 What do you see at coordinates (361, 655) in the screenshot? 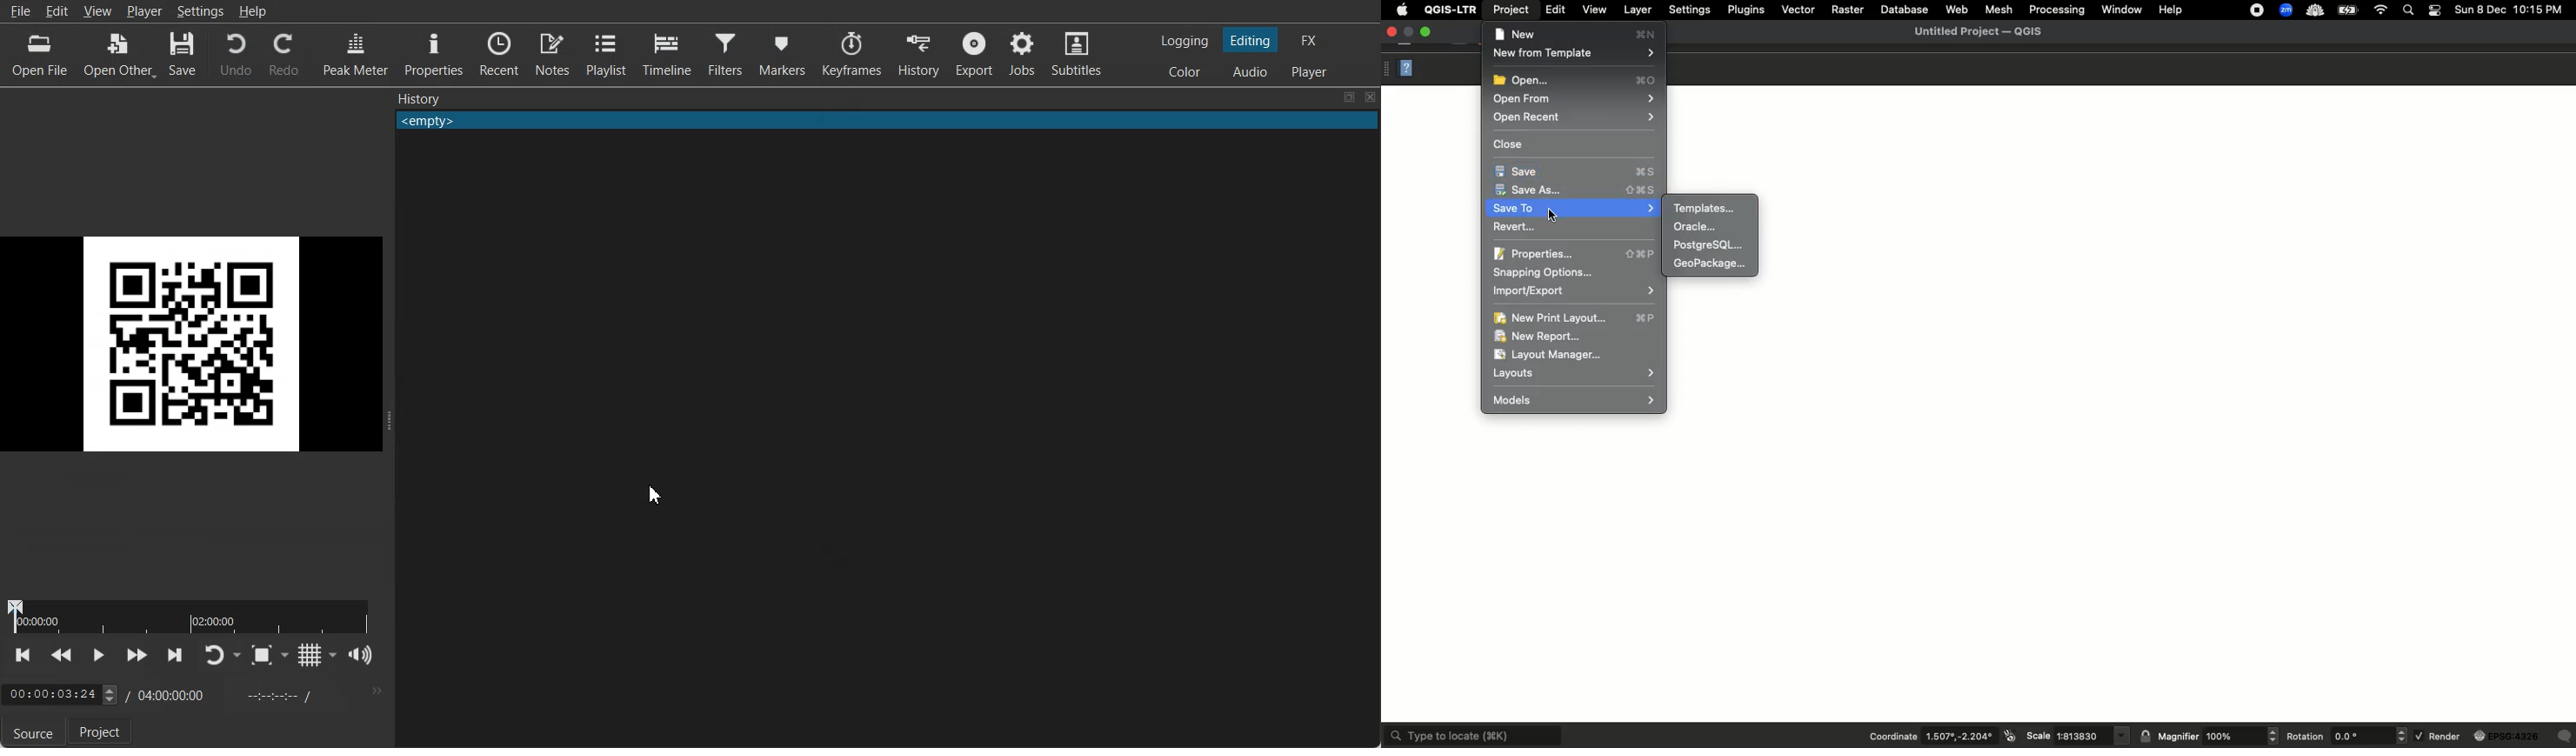
I see `Show volume control` at bounding box center [361, 655].